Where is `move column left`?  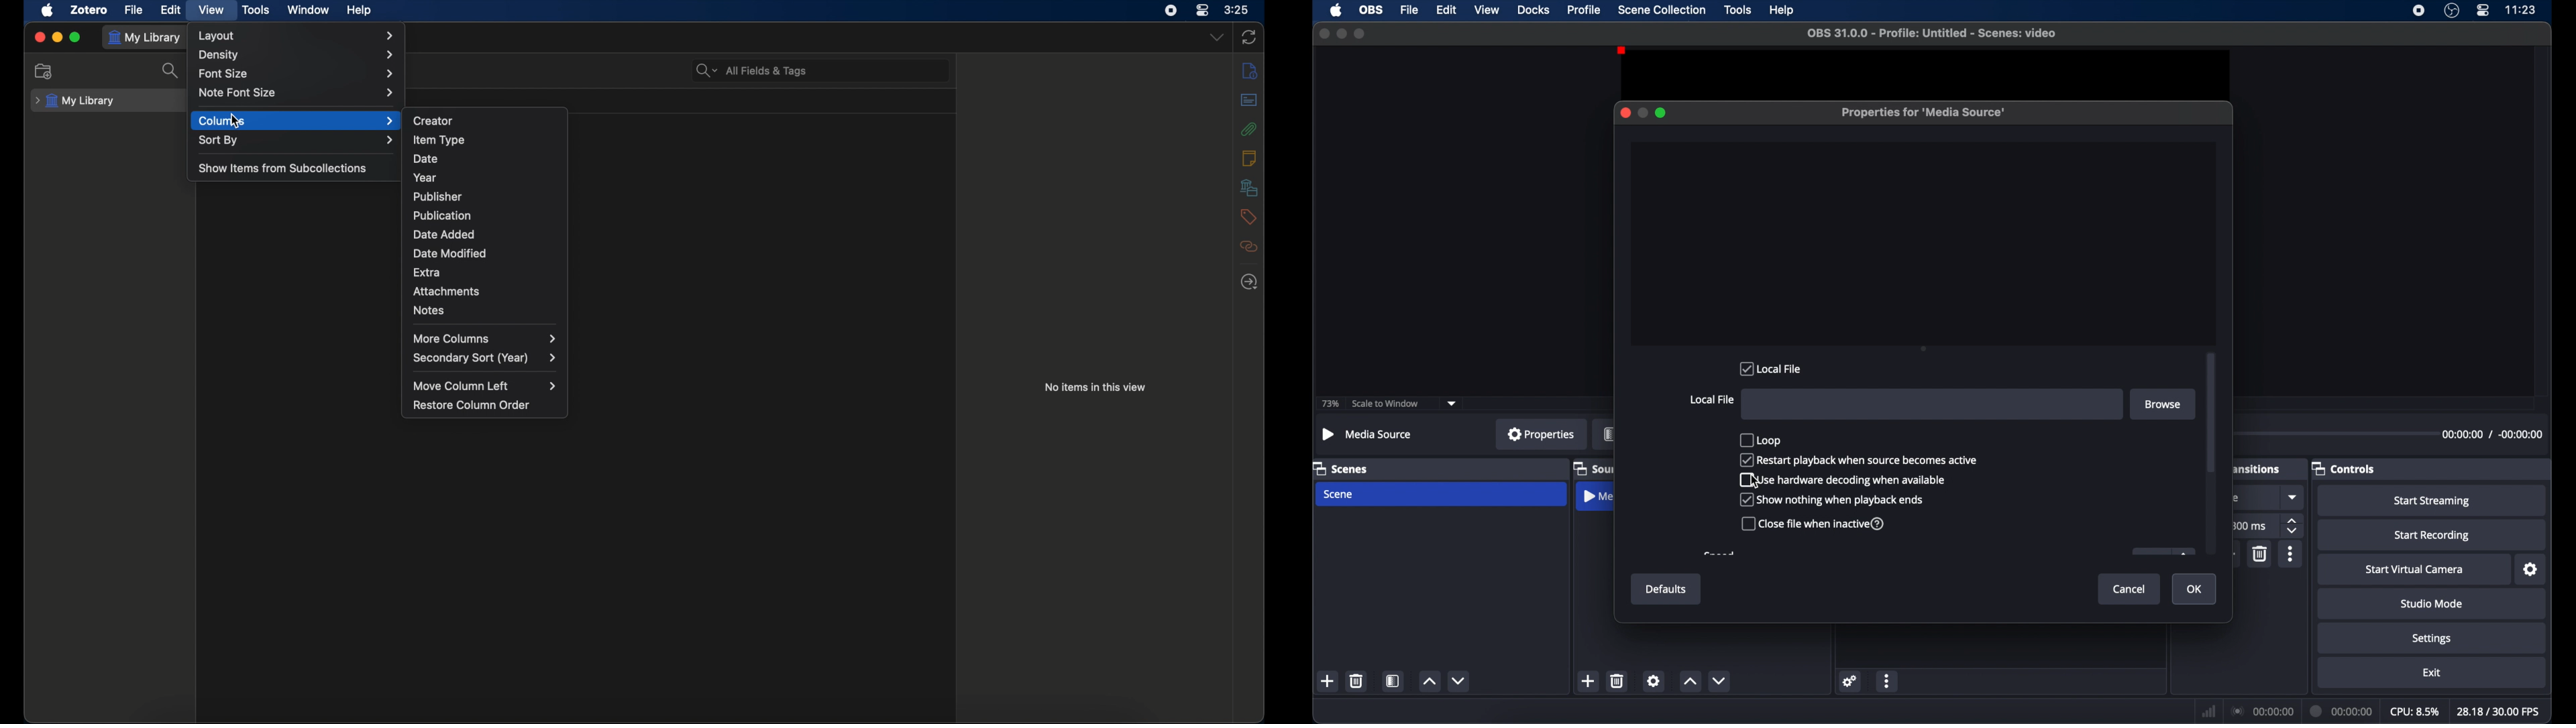 move column left is located at coordinates (484, 385).